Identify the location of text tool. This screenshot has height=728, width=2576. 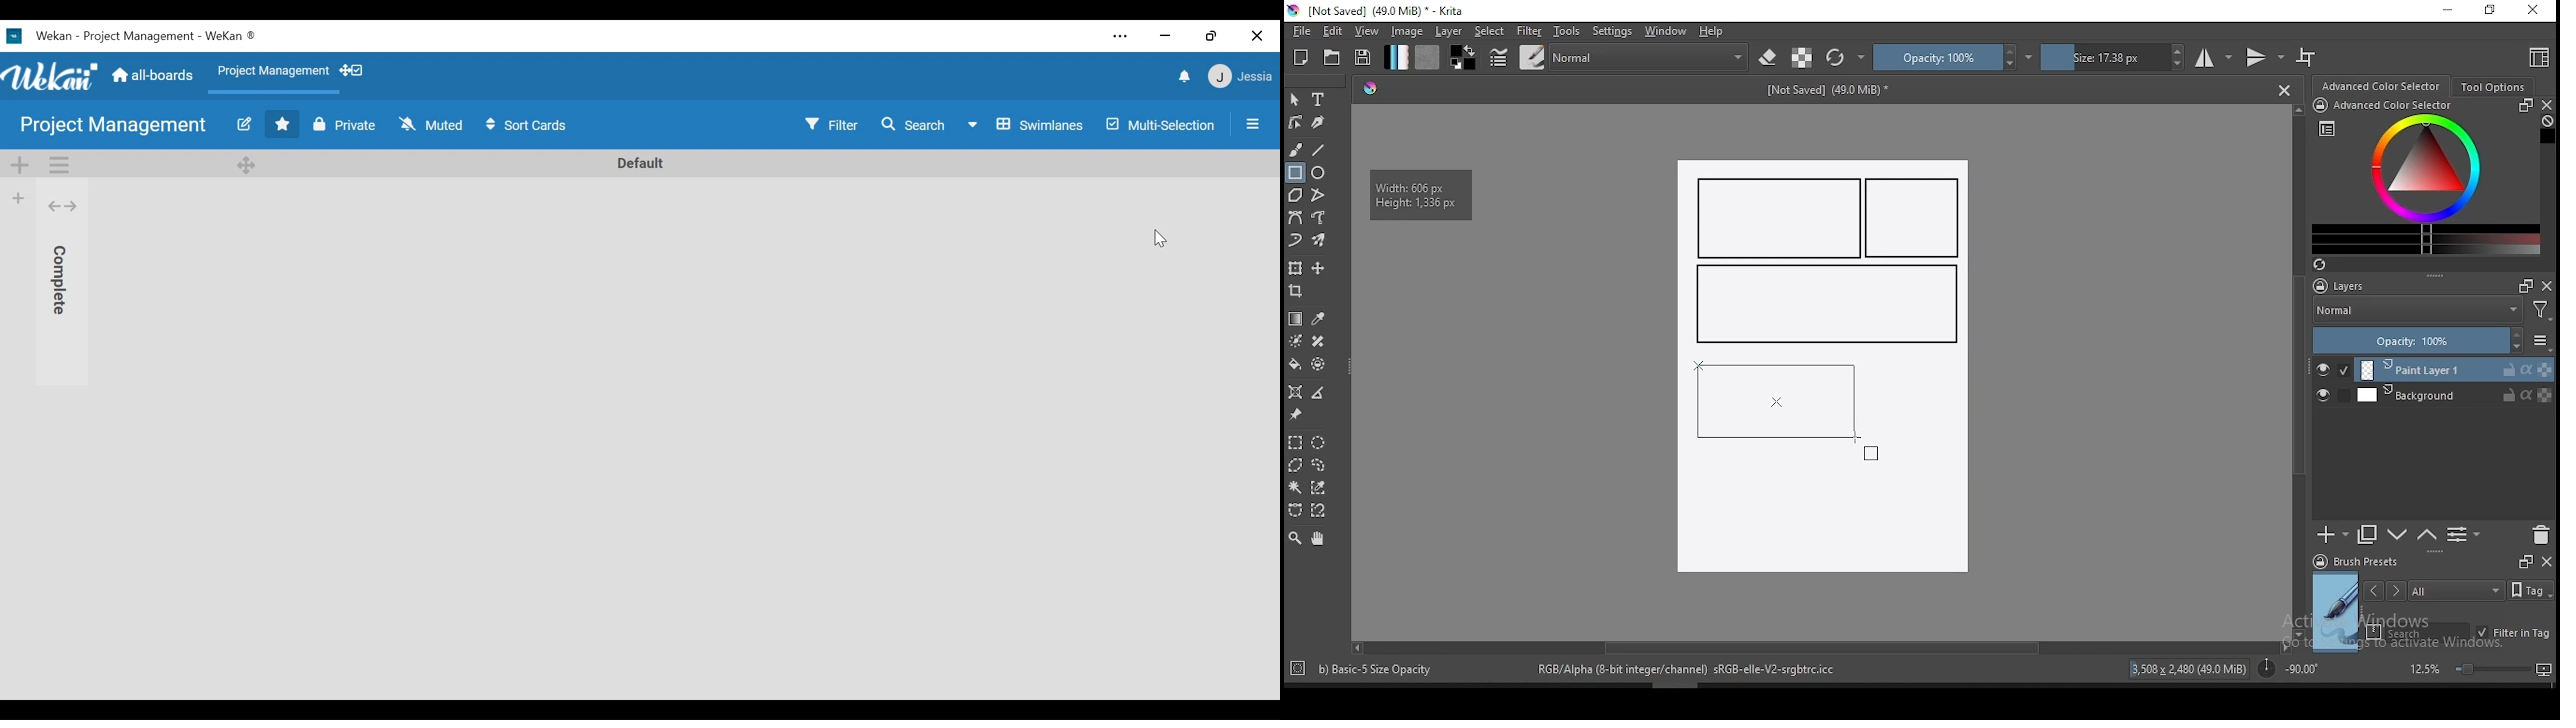
(1319, 100).